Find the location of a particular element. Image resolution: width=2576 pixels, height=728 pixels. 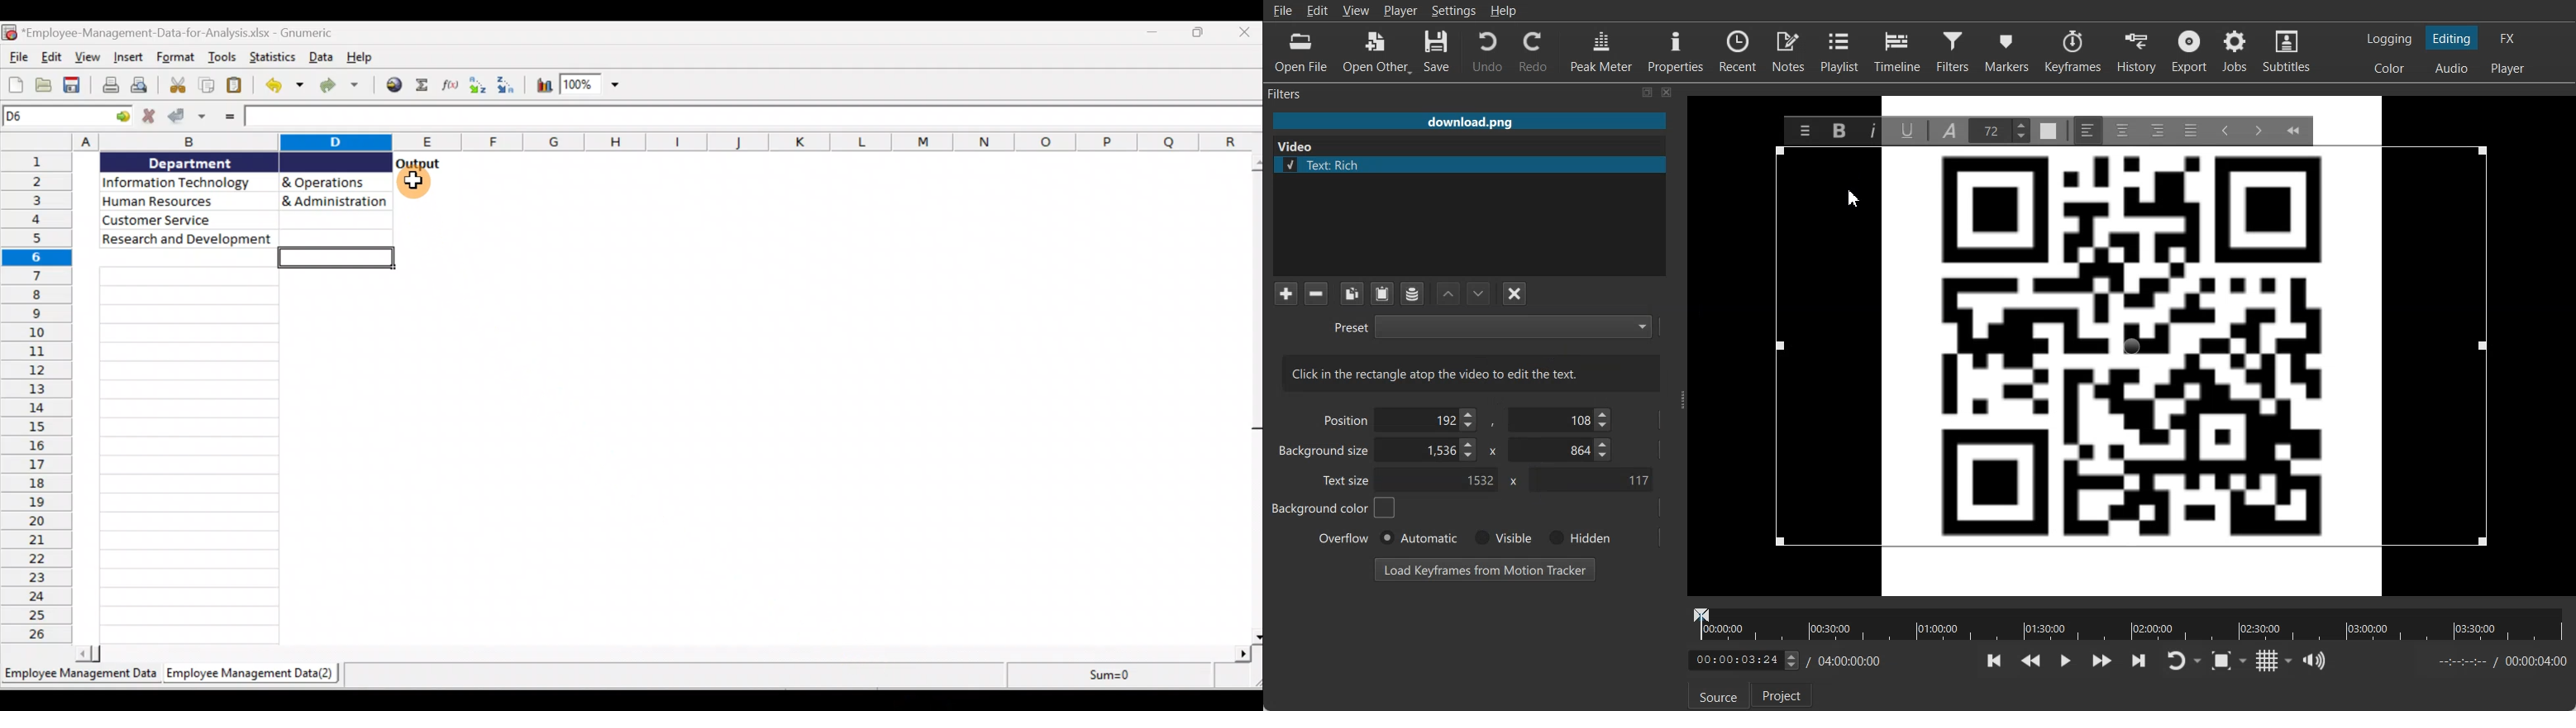

selected cell is located at coordinates (340, 263).